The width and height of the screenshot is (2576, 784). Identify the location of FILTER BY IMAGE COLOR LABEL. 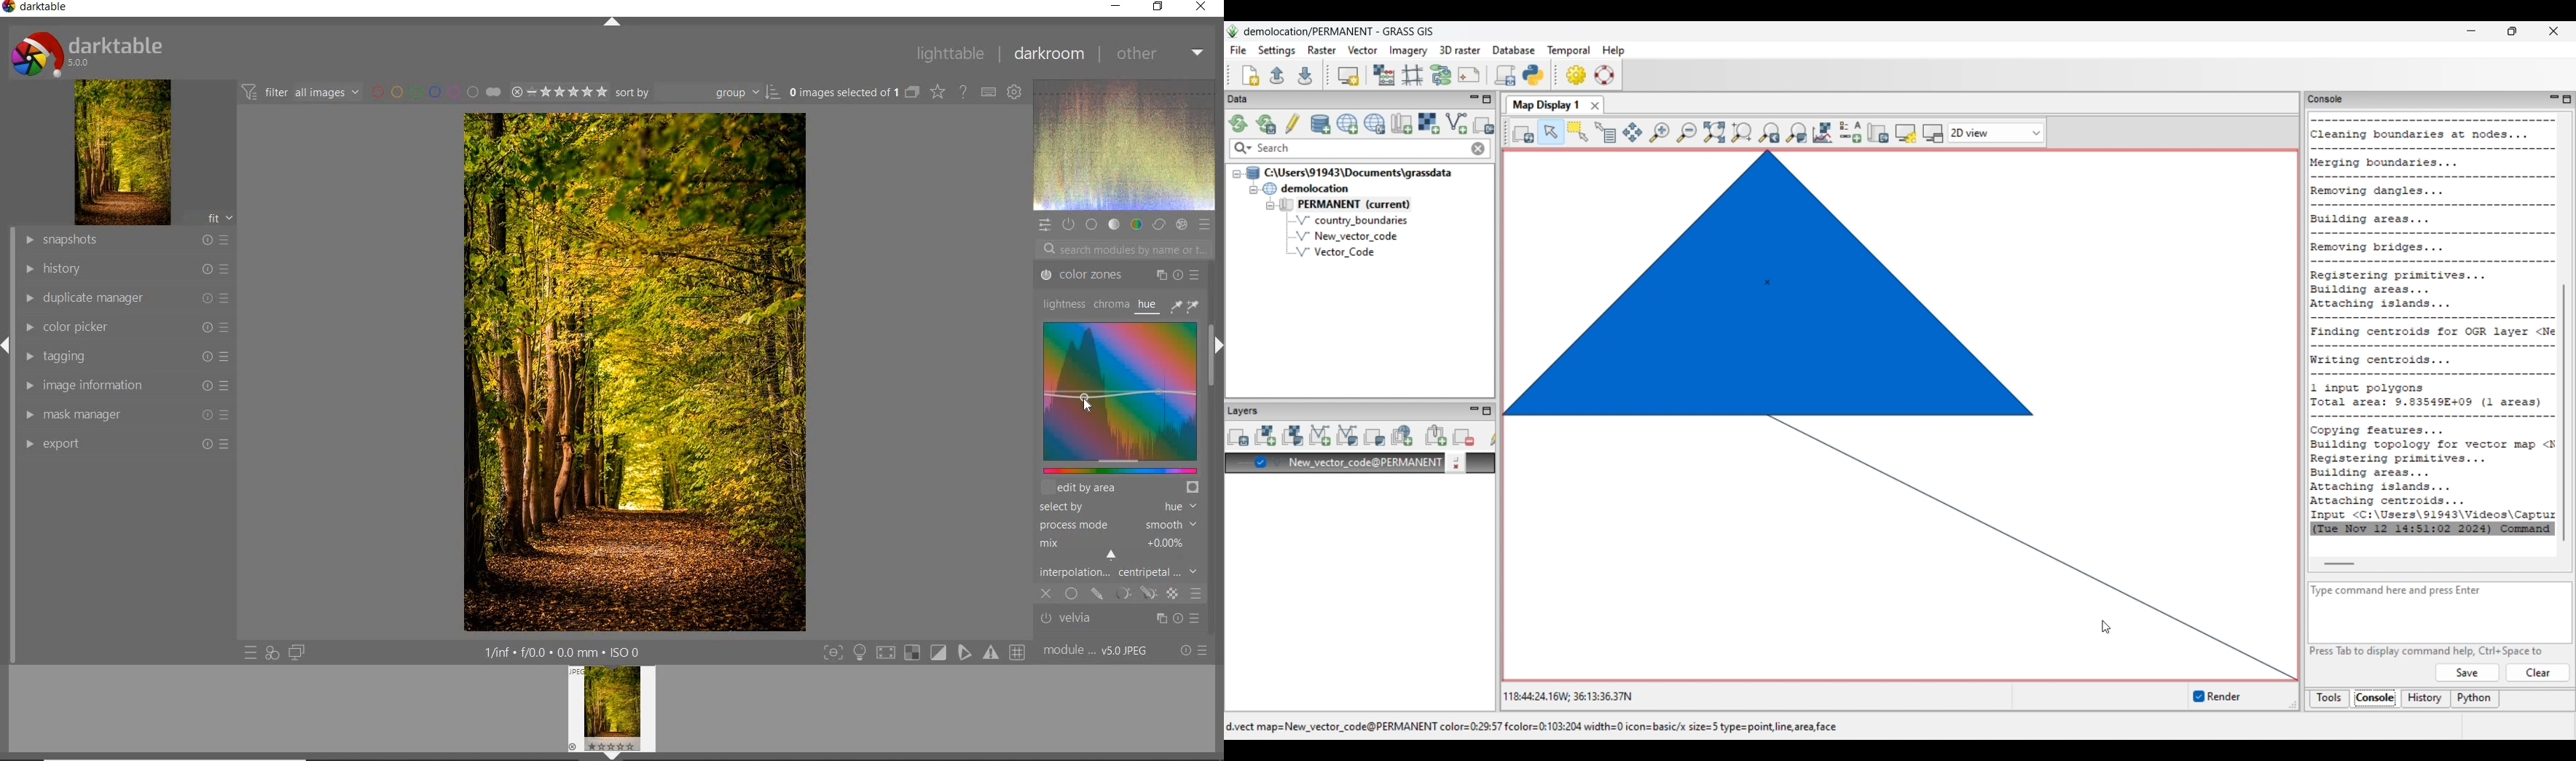
(433, 90).